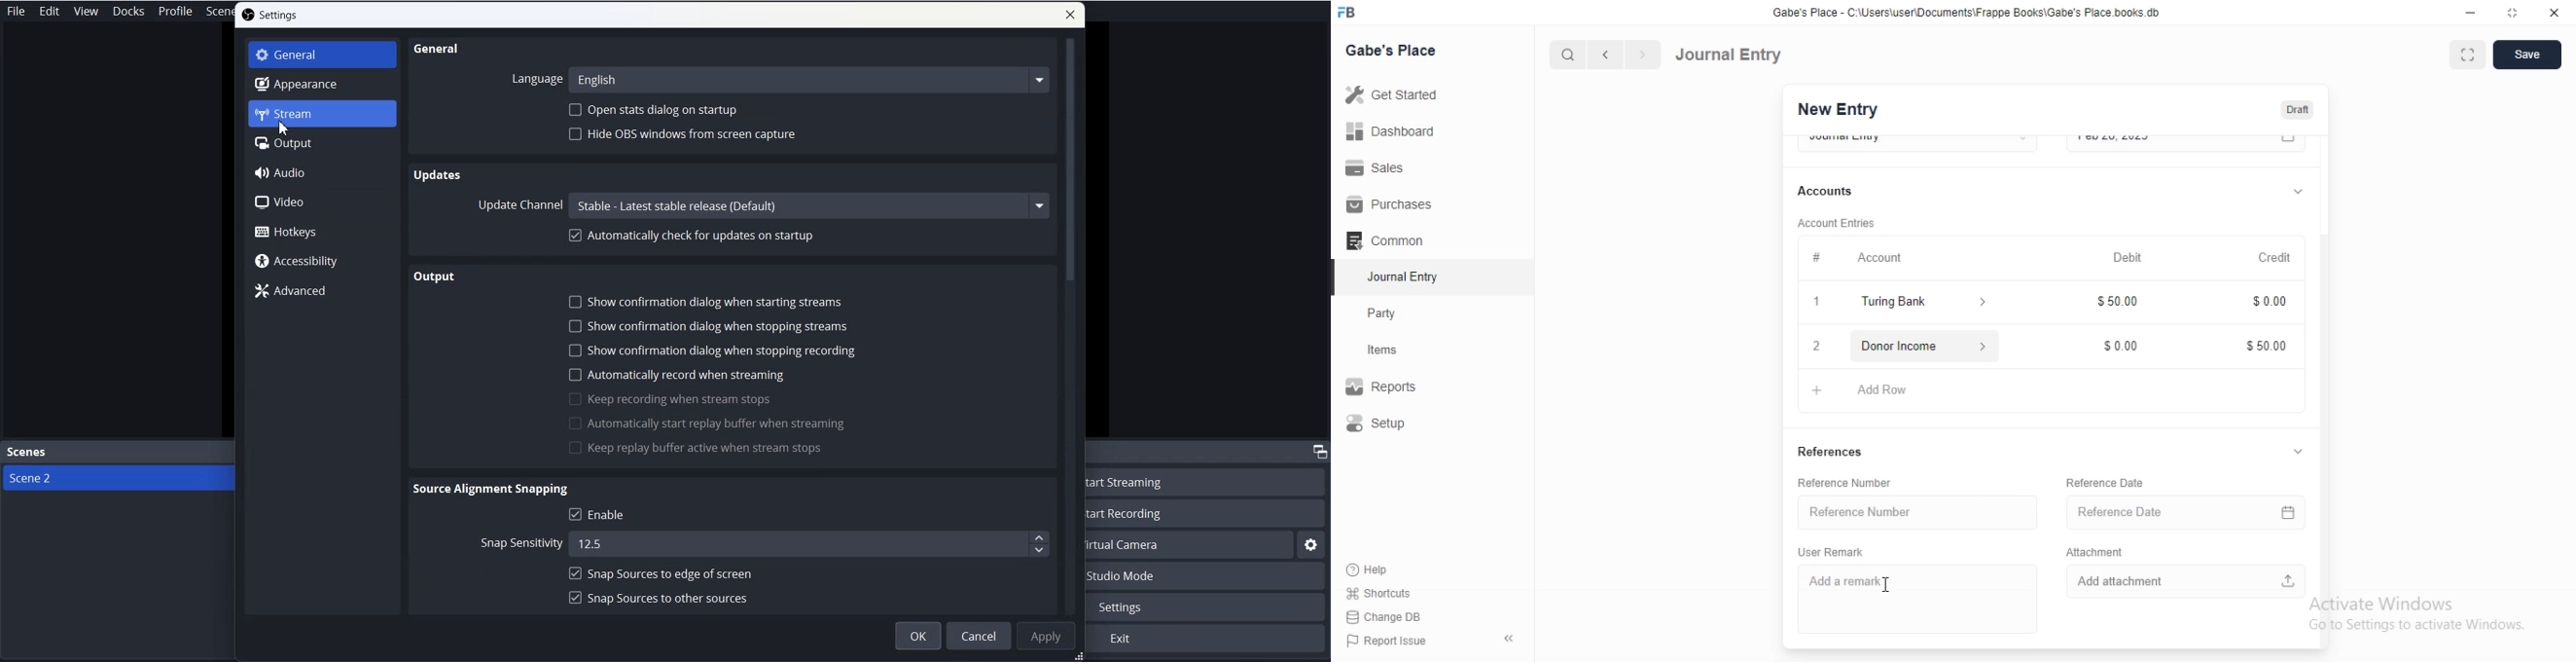 The width and height of the screenshot is (2576, 672). Describe the element at coordinates (1569, 55) in the screenshot. I see `search` at that location.